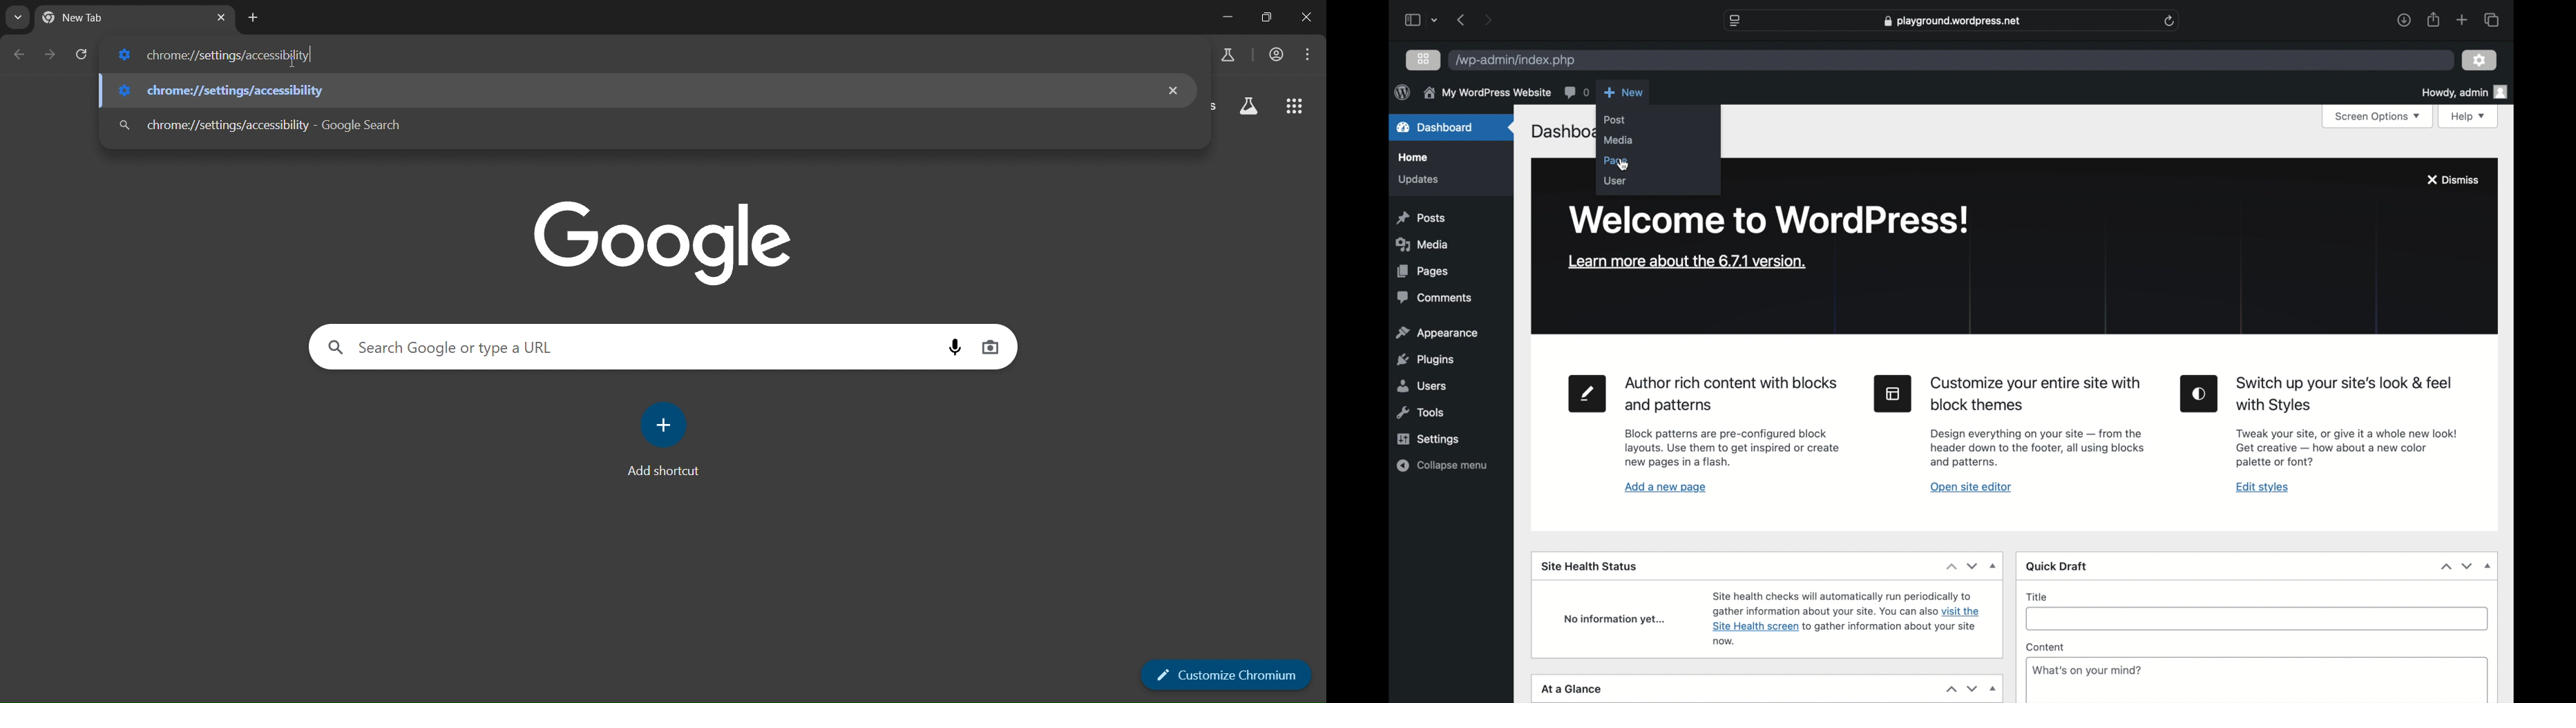  What do you see at coordinates (1687, 262) in the screenshot?
I see `learn more about the version 6.7.2` at bounding box center [1687, 262].